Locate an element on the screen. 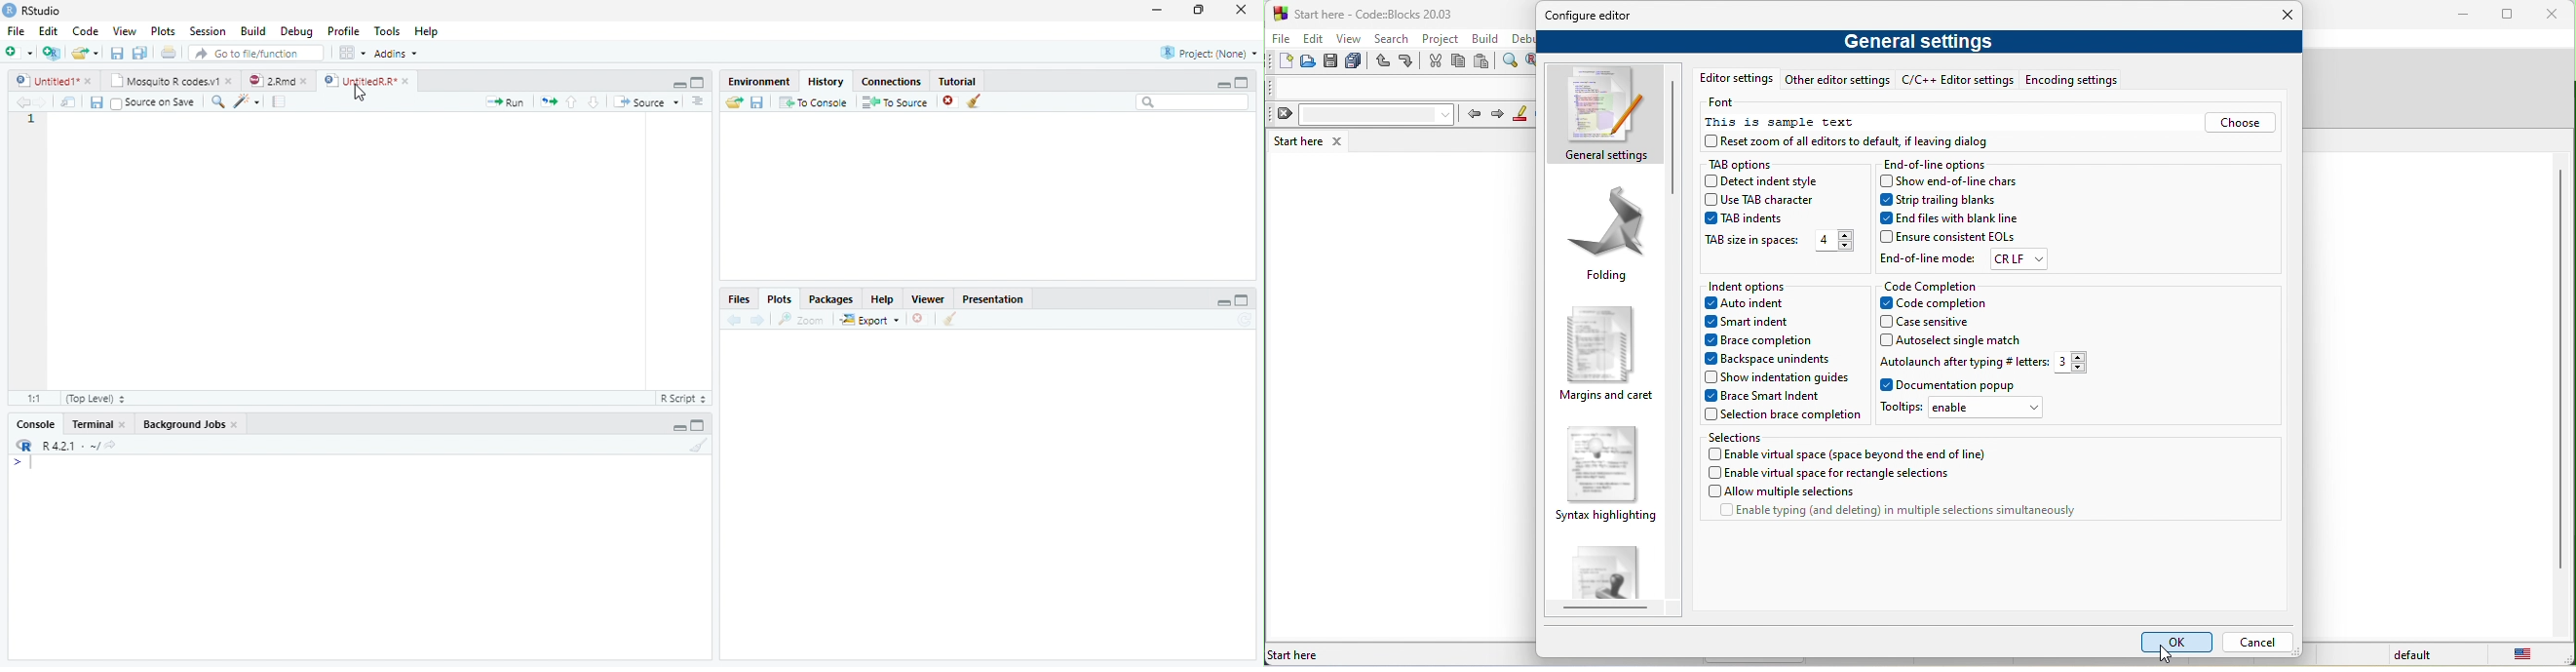  Alignment is located at coordinates (698, 102).